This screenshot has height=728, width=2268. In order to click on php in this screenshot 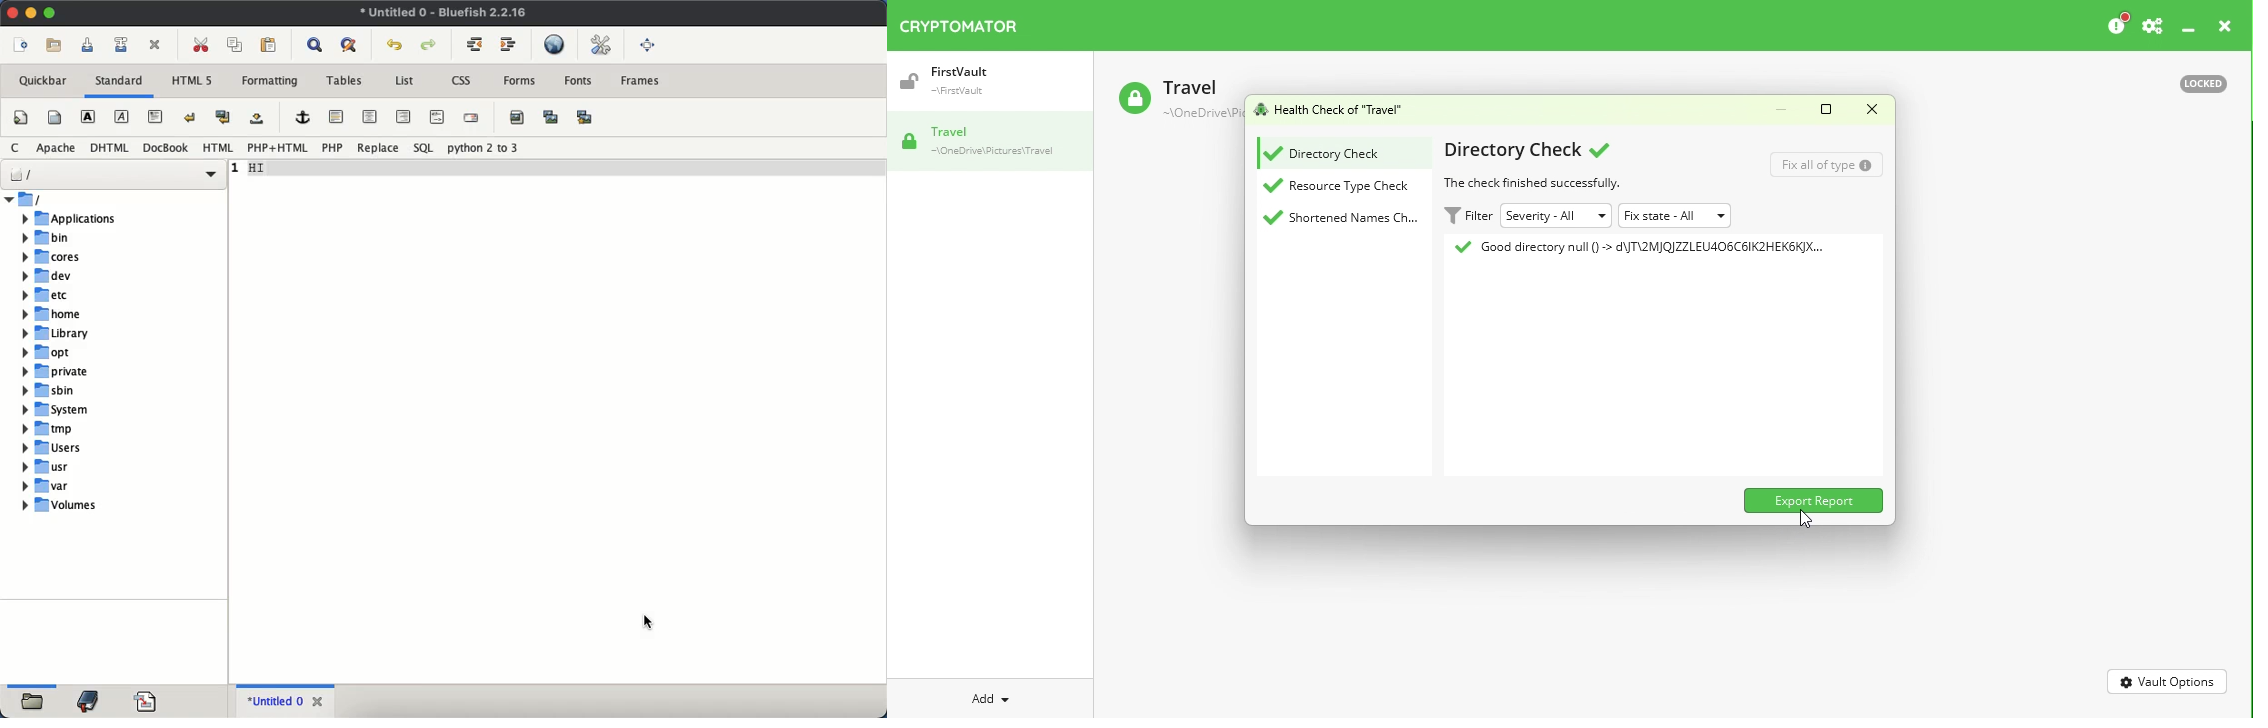, I will do `click(333, 148)`.